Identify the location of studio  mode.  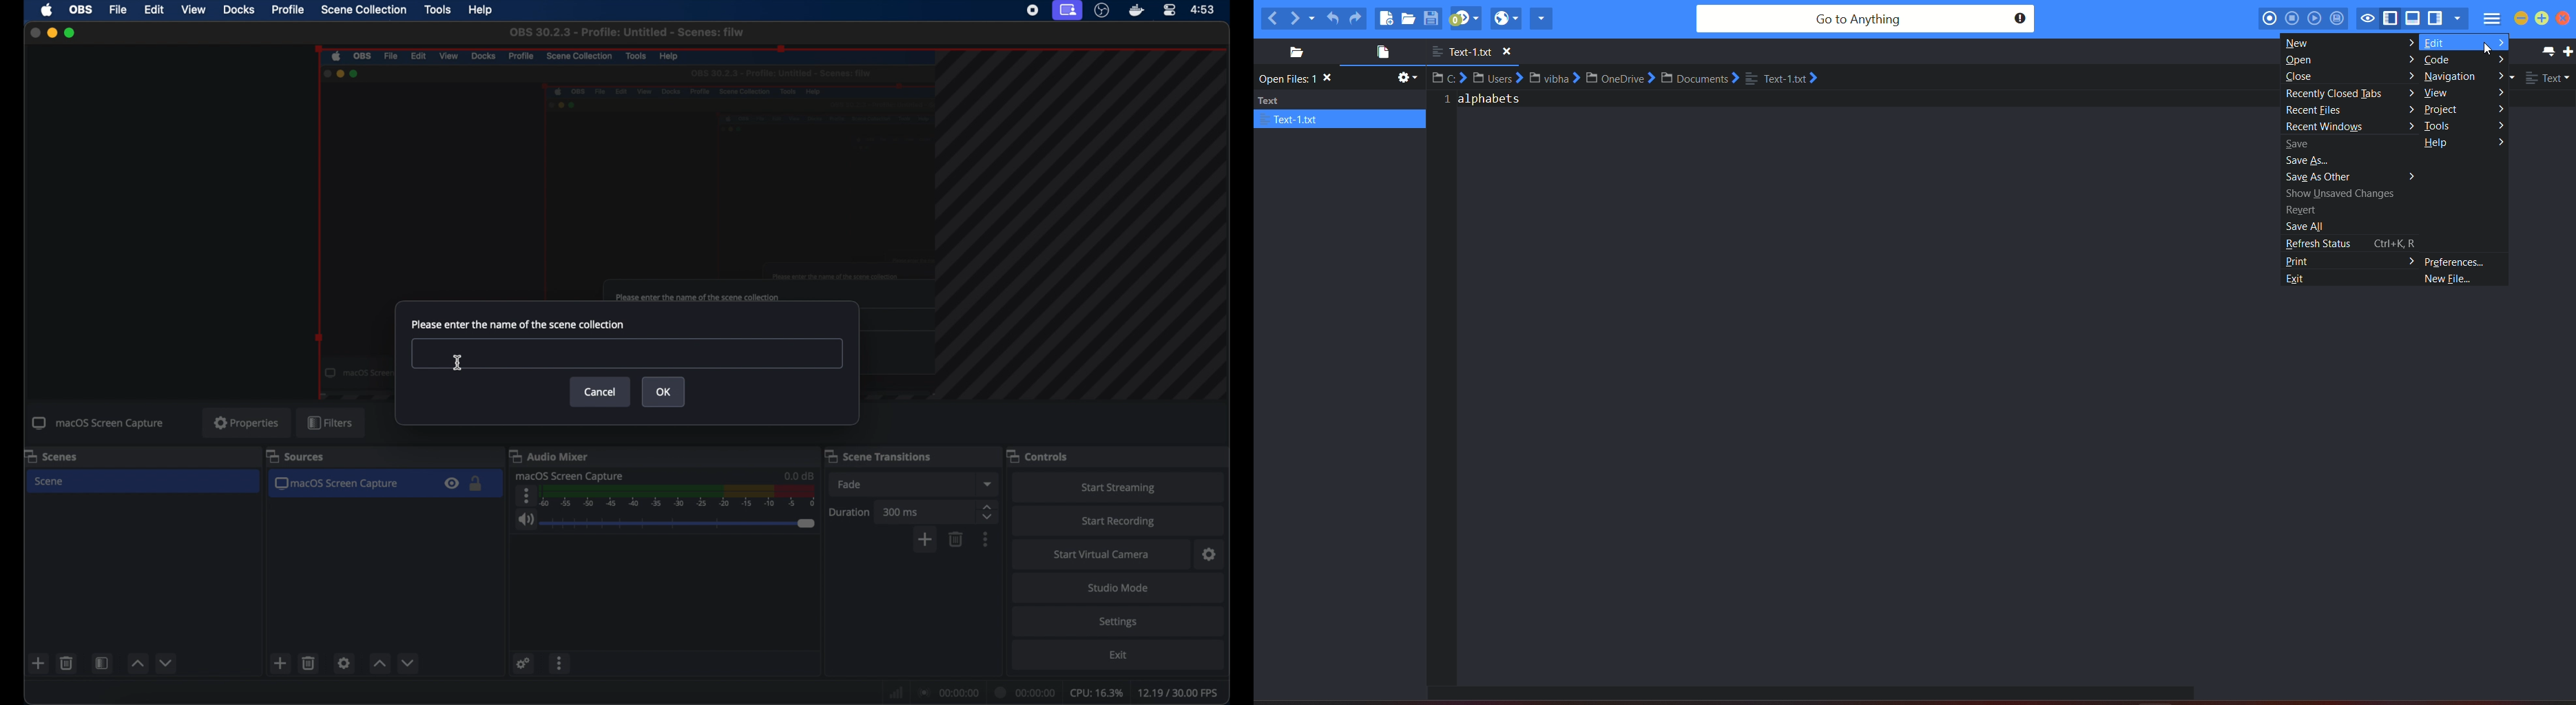
(1117, 587).